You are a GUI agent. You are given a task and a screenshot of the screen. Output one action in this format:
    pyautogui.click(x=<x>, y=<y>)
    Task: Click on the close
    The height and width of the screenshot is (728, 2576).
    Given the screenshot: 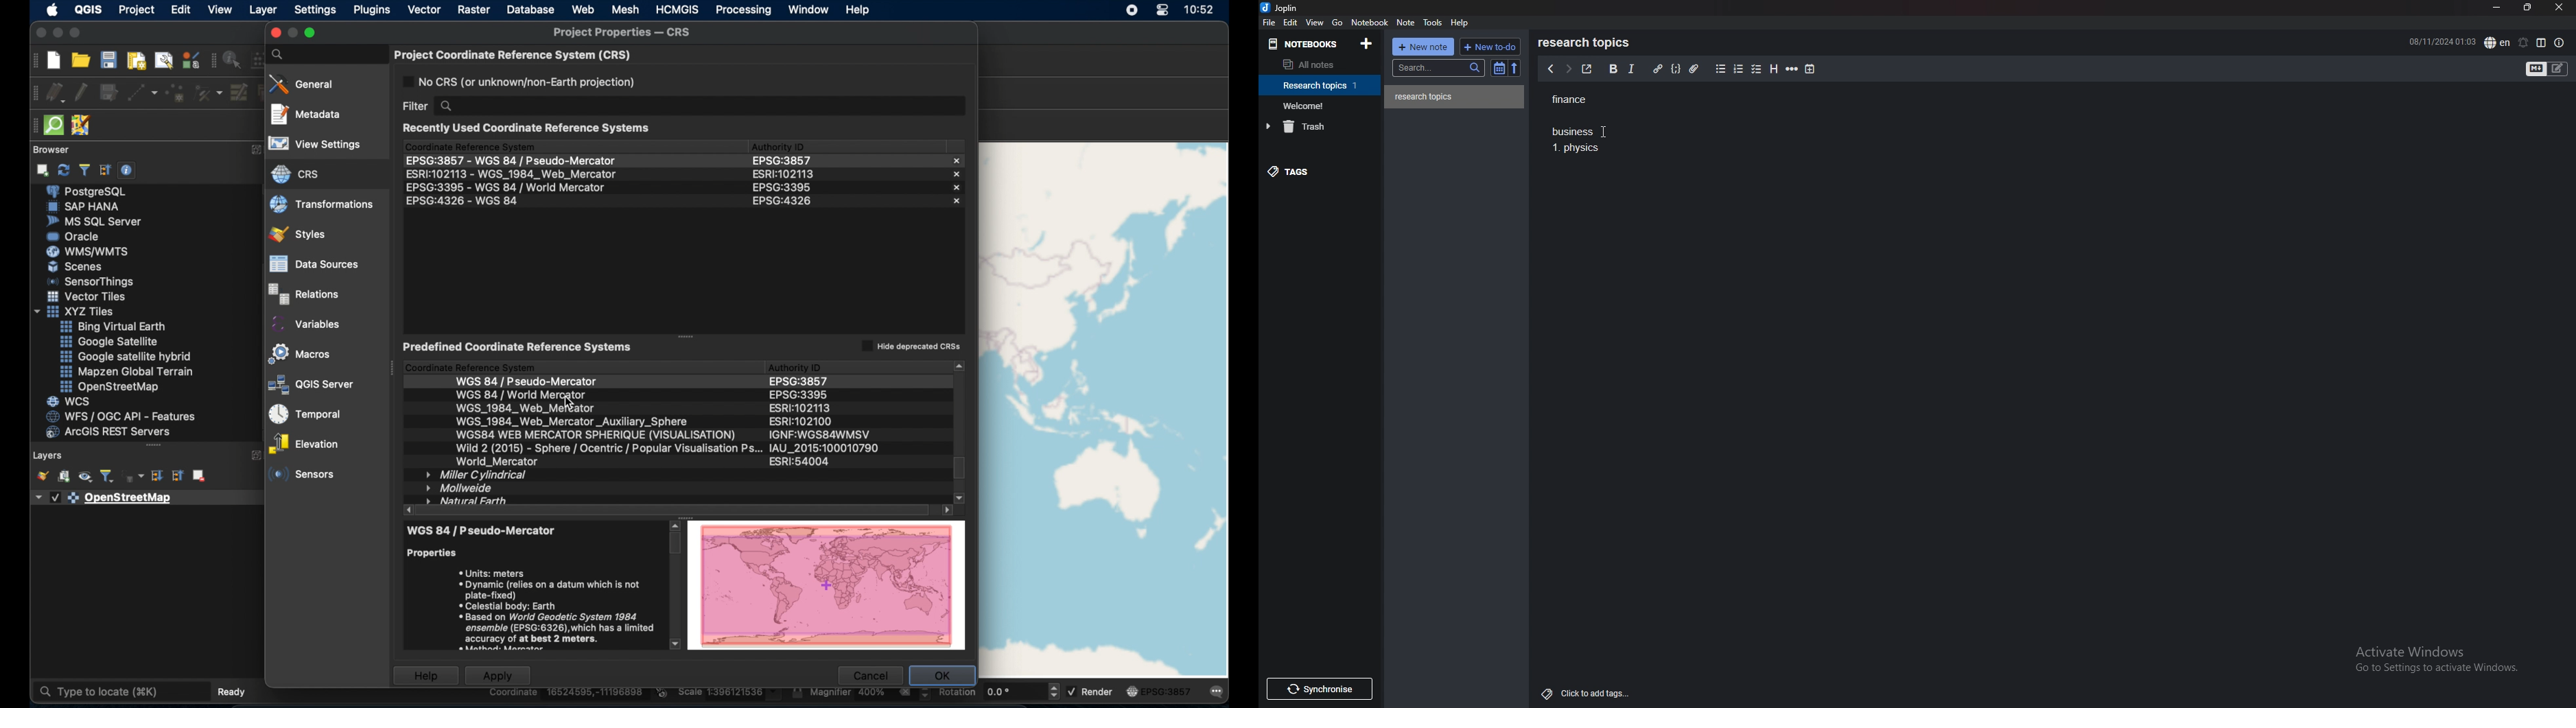 What is the action you would take?
    pyautogui.click(x=274, y=33)
    